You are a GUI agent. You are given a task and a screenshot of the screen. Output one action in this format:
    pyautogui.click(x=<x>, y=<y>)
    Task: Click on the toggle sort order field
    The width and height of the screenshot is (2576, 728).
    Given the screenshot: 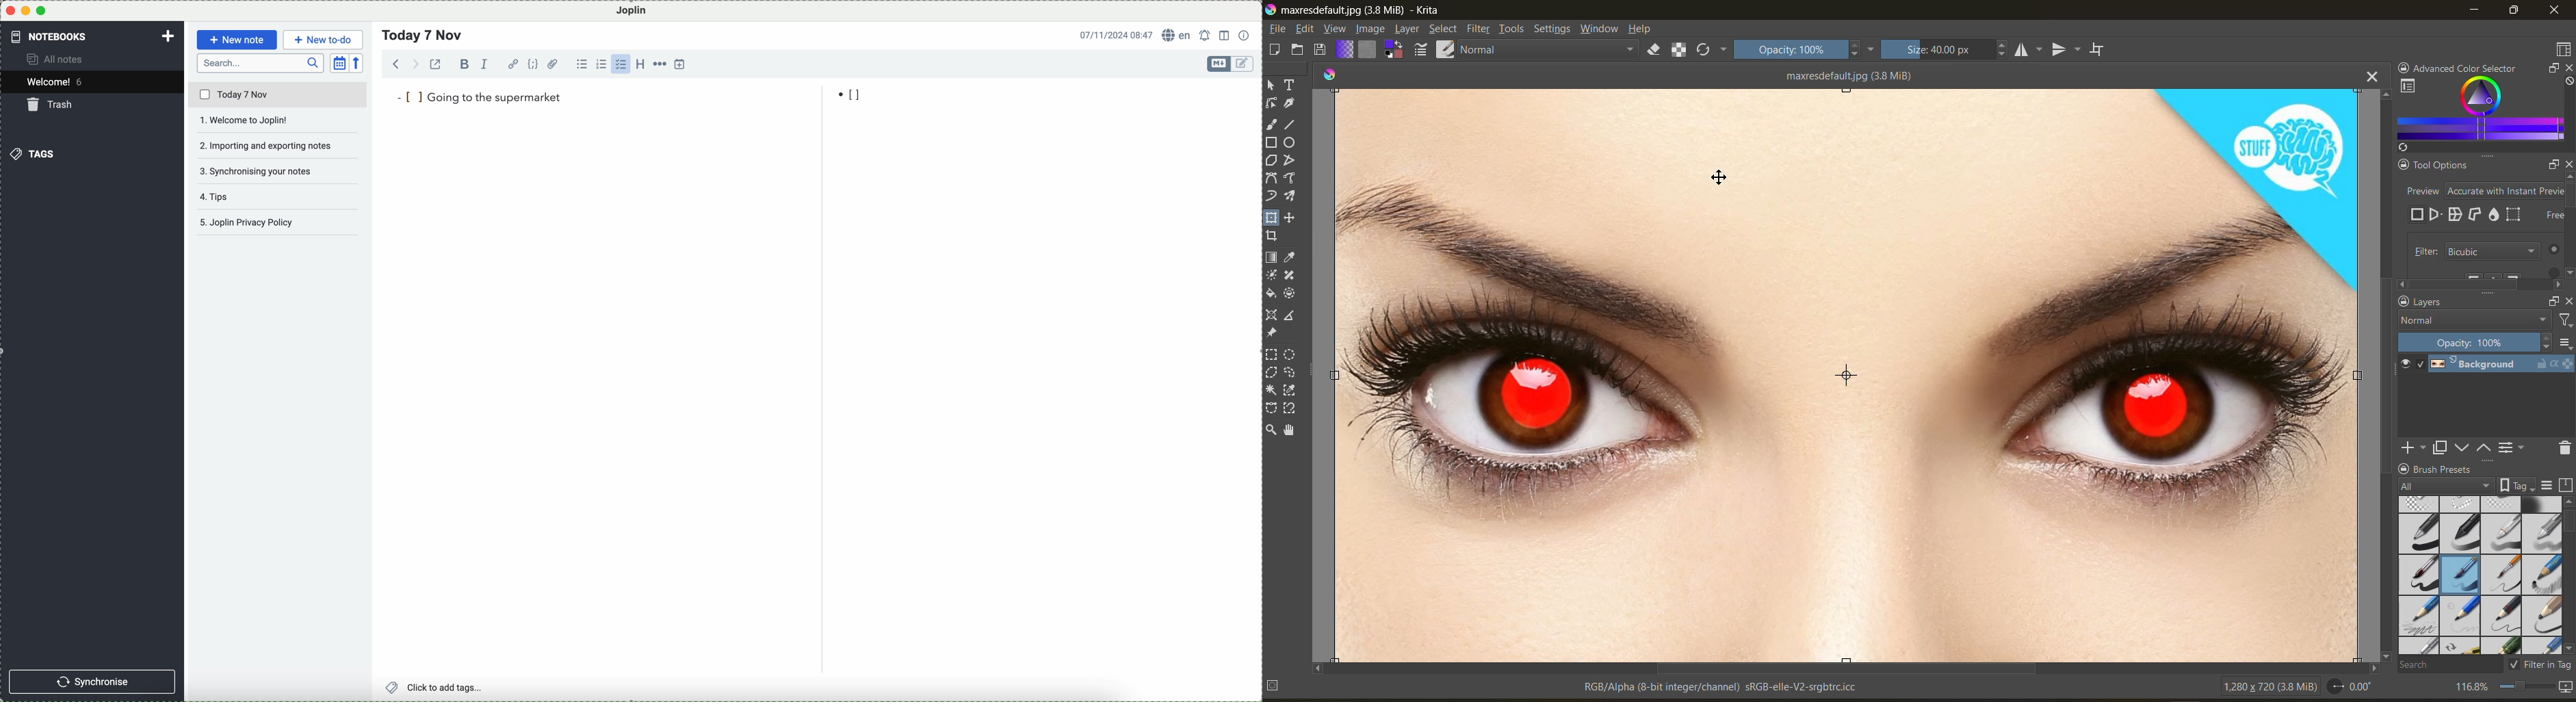 What is the action you would take?
    pyautogui.click(x=340, y=63)
    